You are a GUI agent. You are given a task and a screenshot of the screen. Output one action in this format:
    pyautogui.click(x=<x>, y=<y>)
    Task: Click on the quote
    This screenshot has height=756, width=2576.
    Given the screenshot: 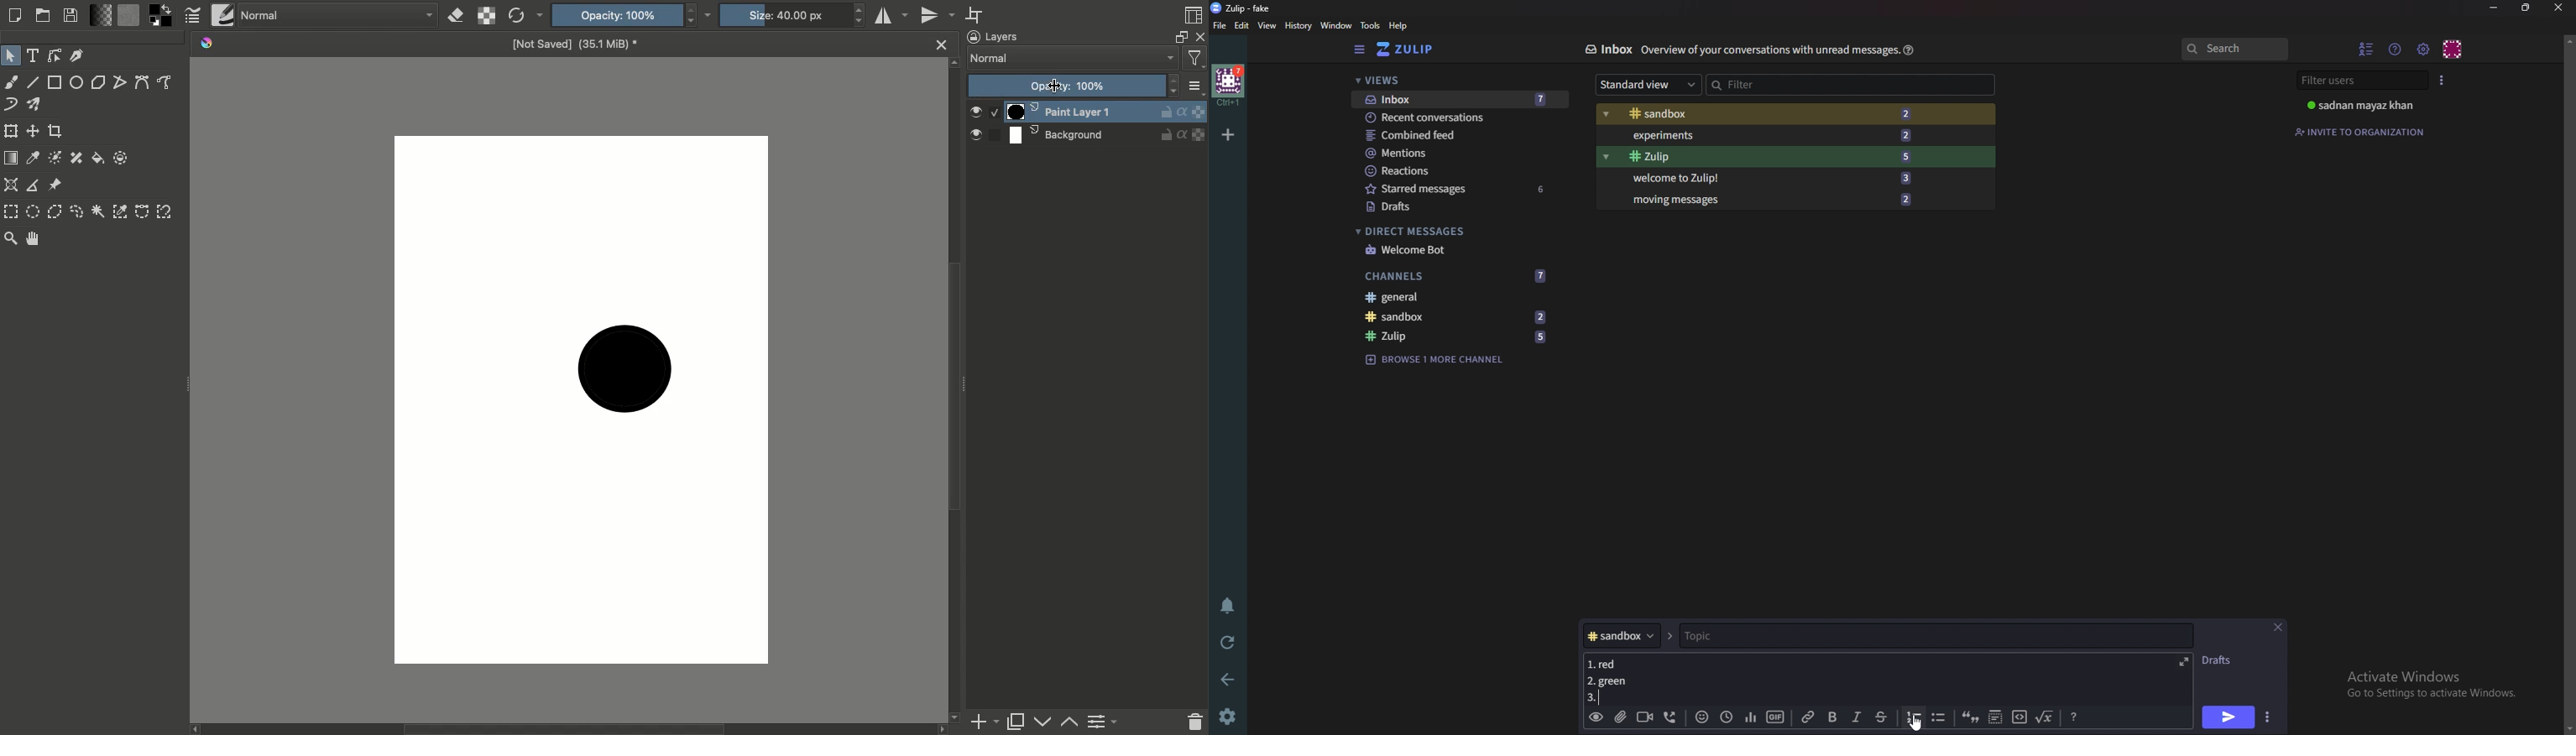 What is the action you would take?
    pyautogui.click(x=1972, y=719)
    